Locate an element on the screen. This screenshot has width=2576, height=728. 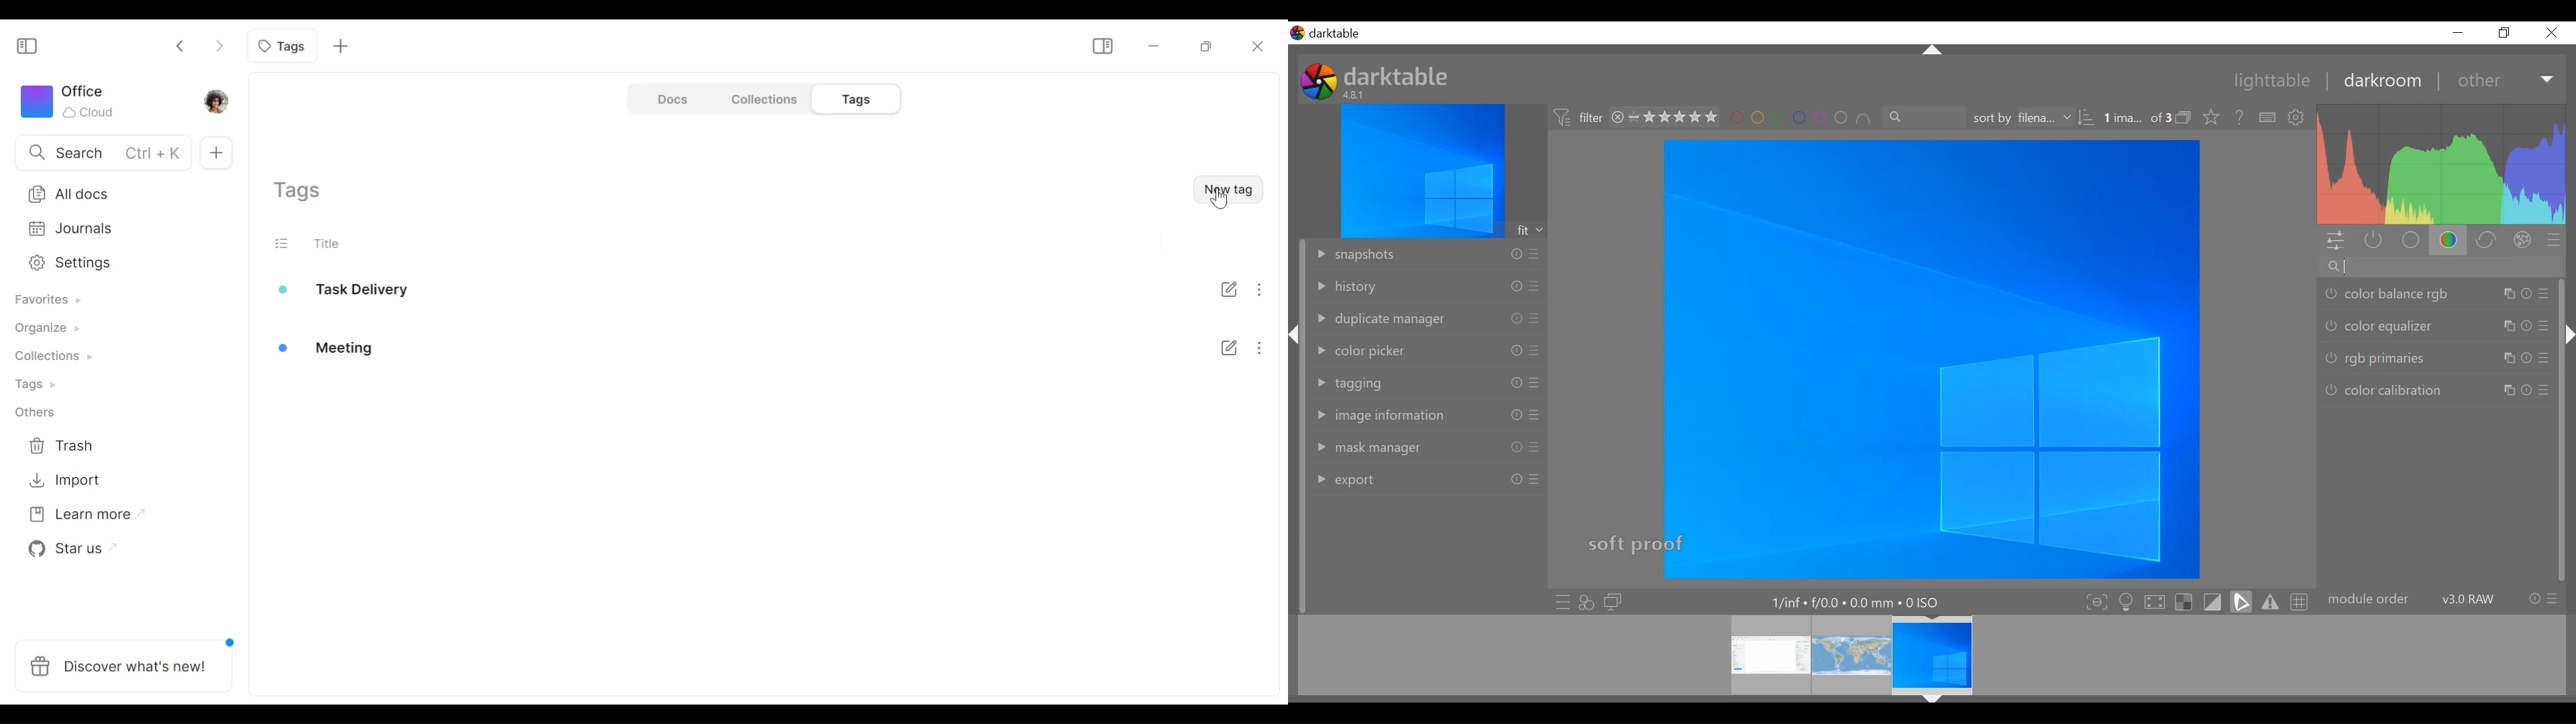
logo is located at coordinates (1319, 81).